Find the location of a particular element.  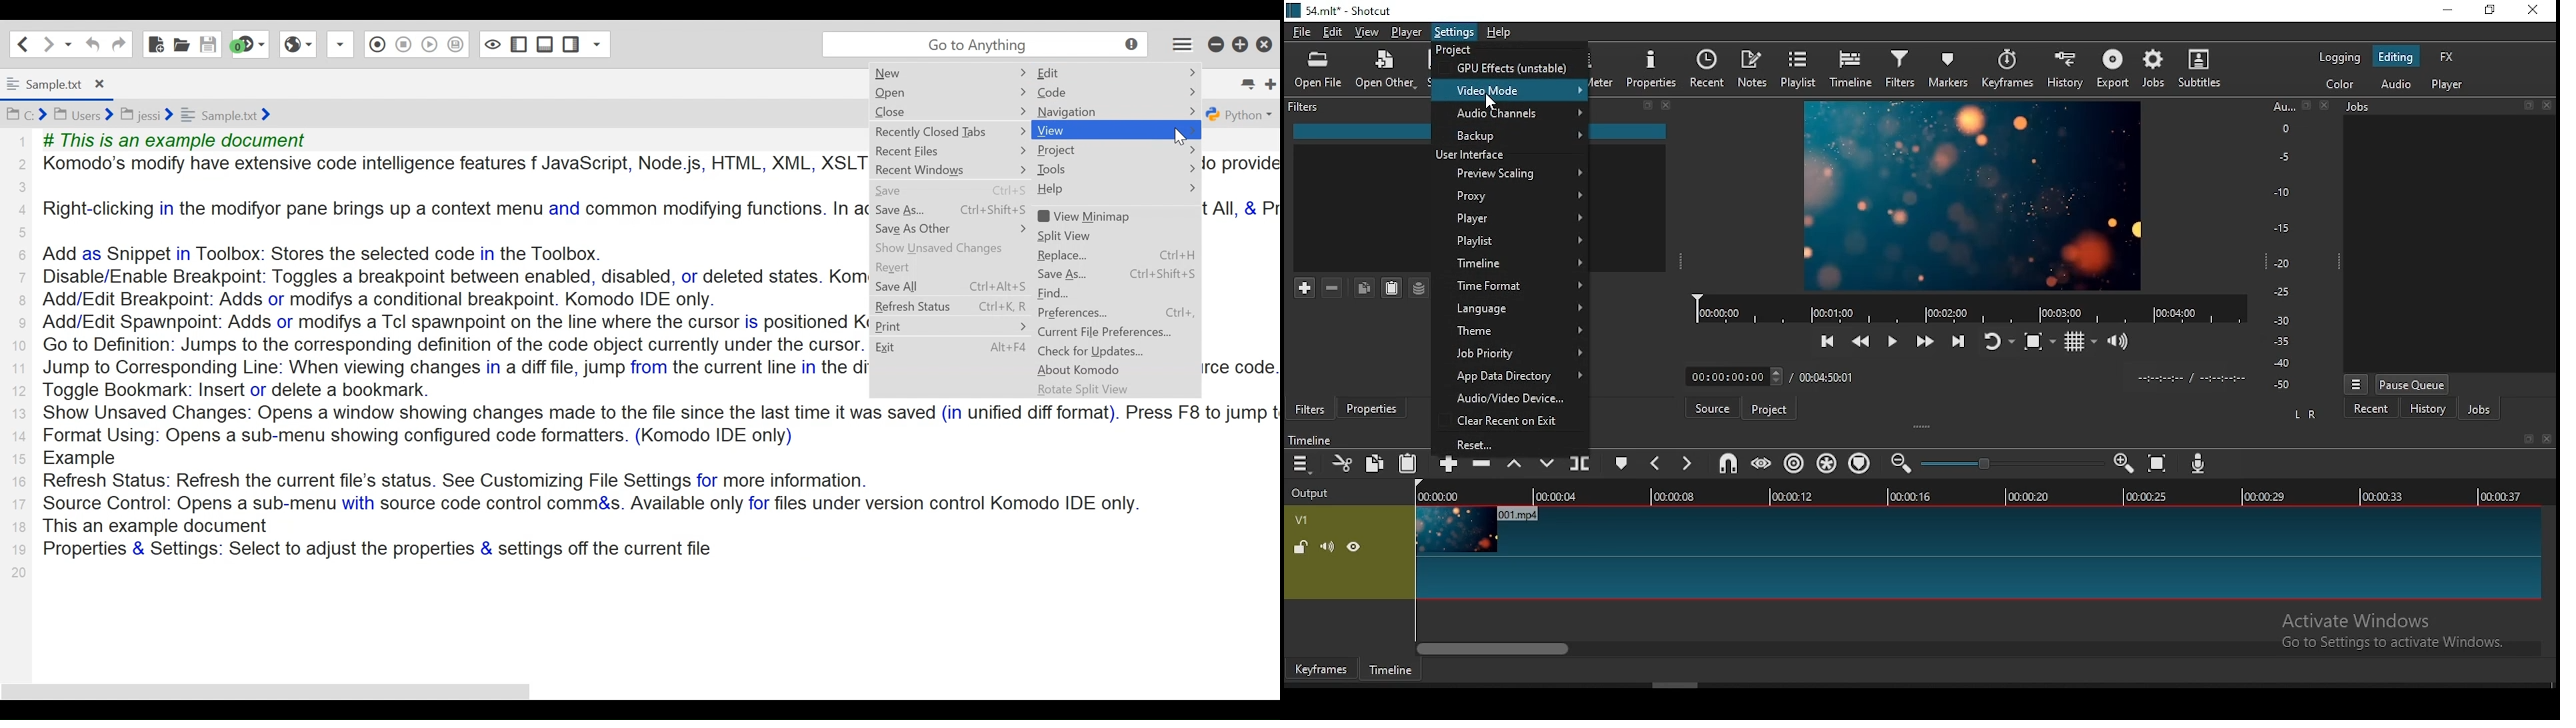

Navigation is located at coordinates (1074, 111).